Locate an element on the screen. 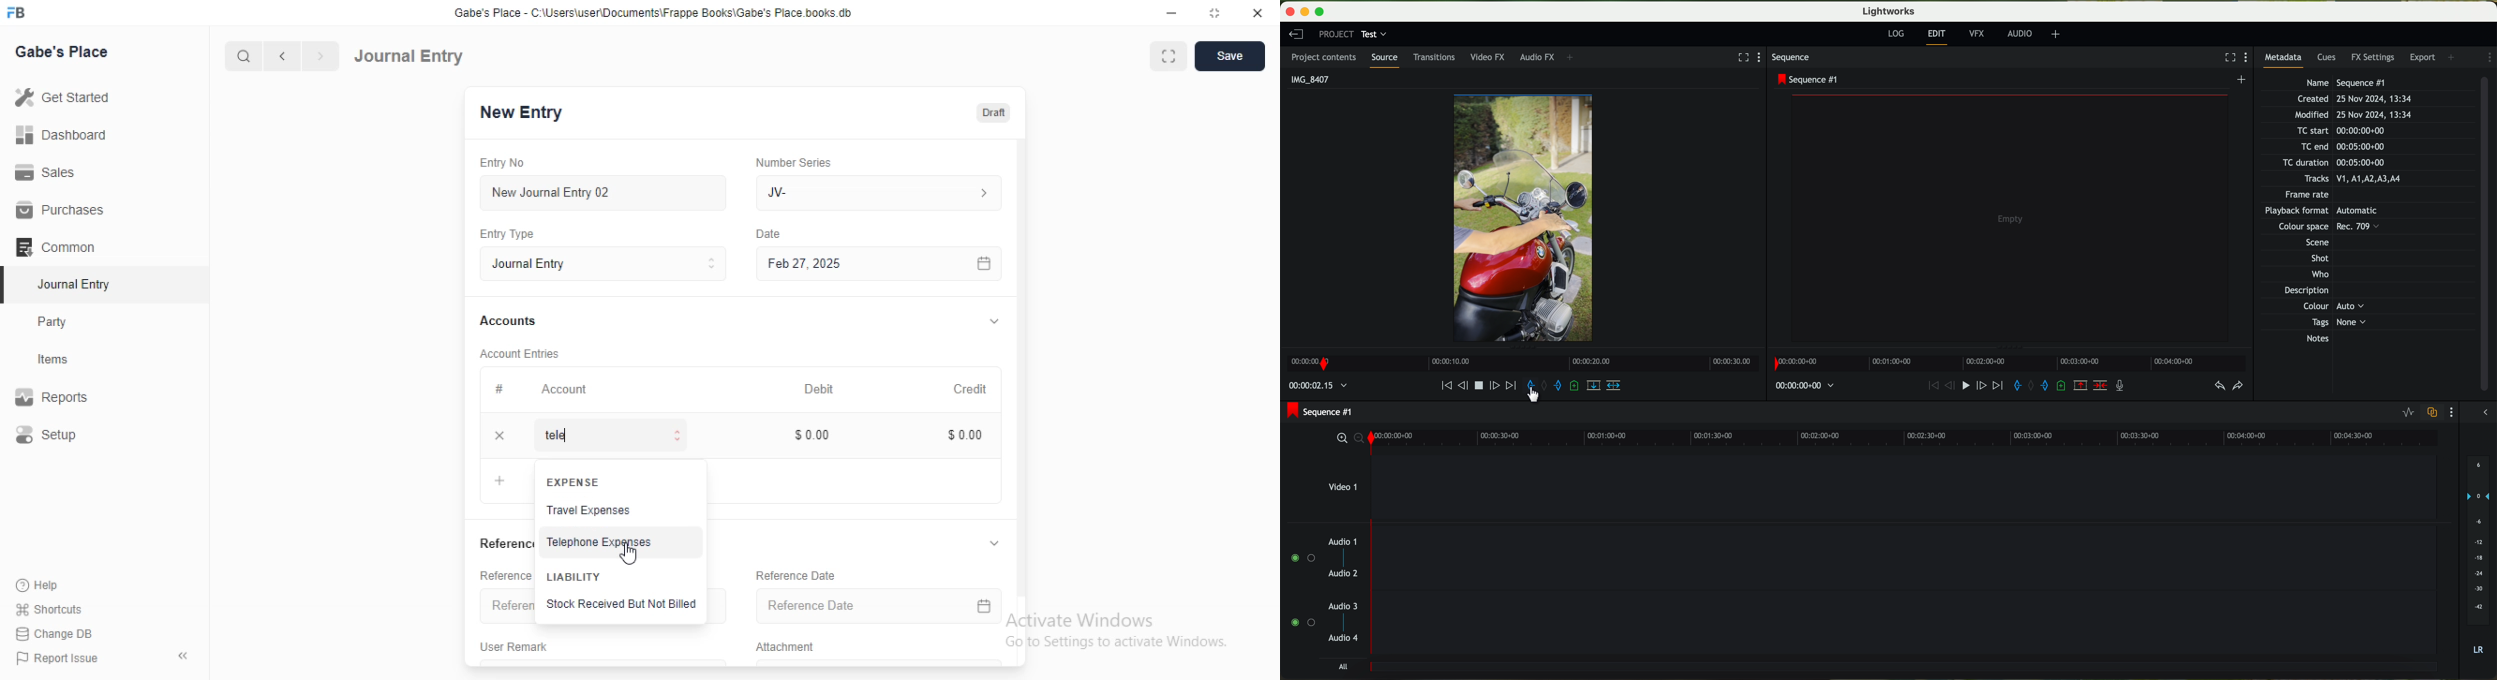 This screenshot has height=700, width=2520. ‘Attachment is located at coordinates (783, 646).